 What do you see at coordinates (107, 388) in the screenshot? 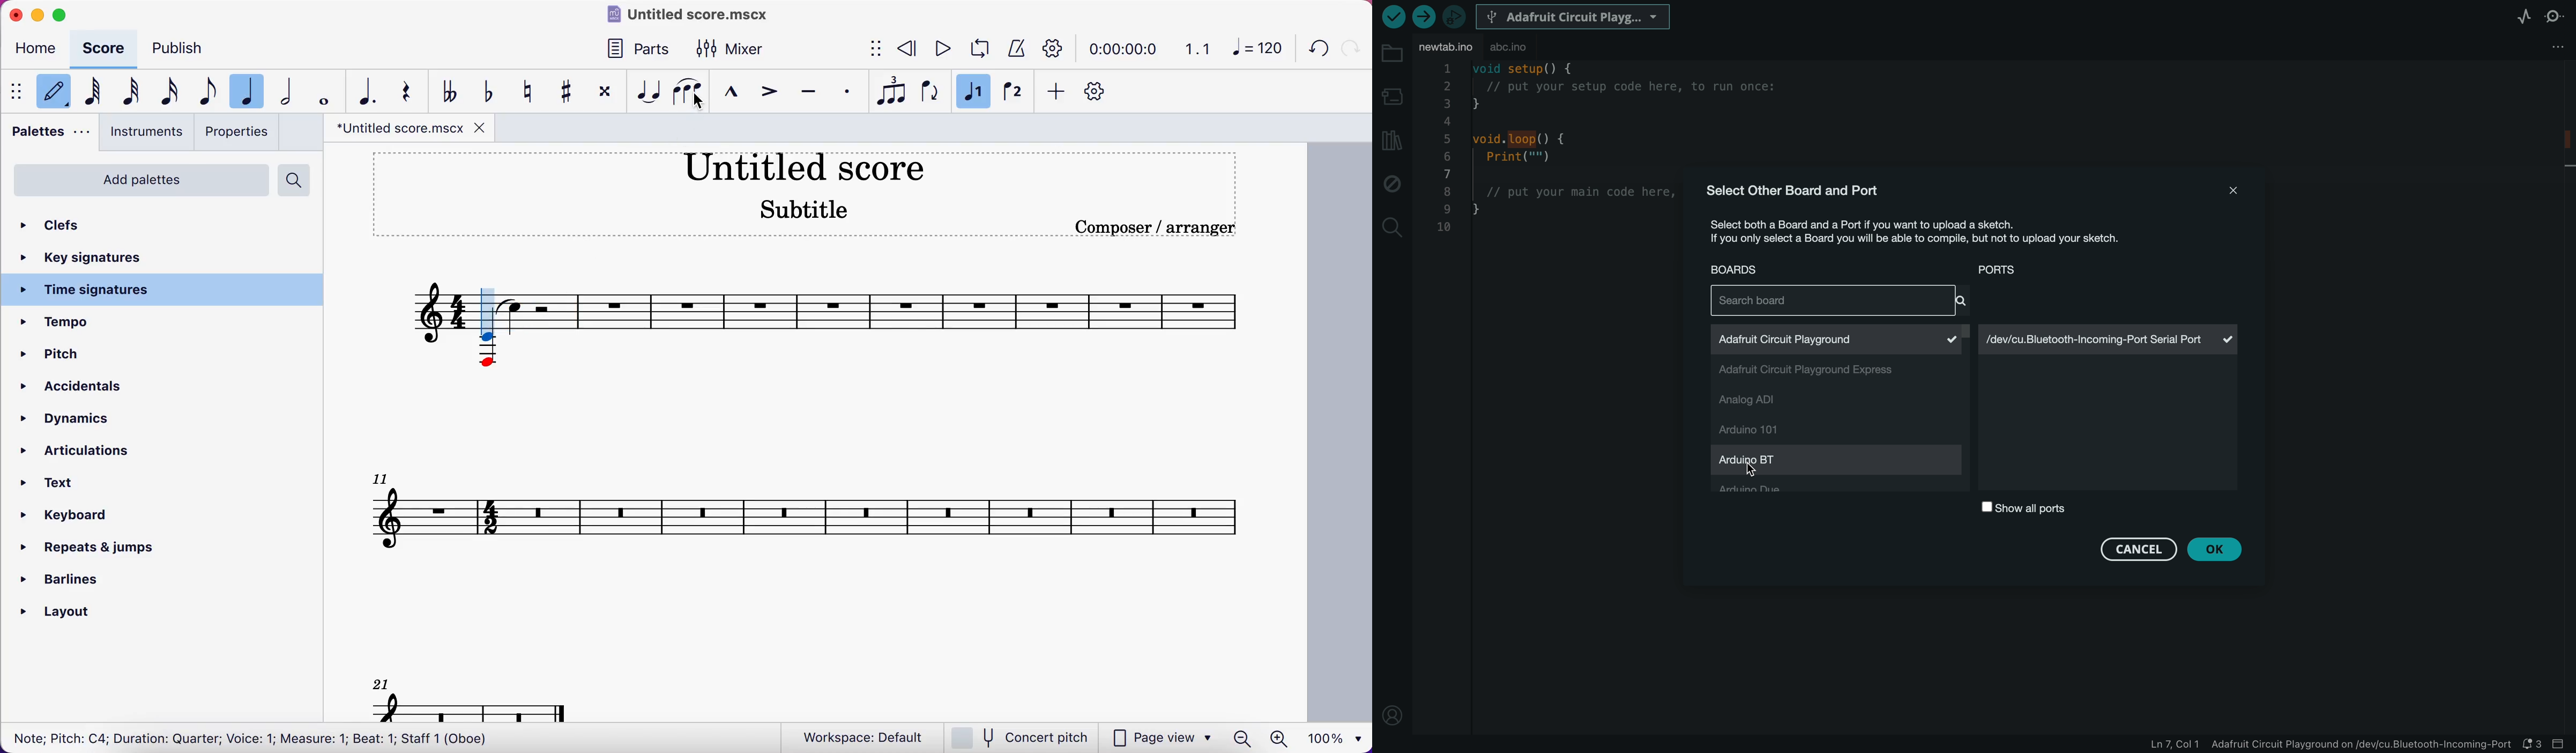
I see `accidentals` at bounding box center [107, 388].